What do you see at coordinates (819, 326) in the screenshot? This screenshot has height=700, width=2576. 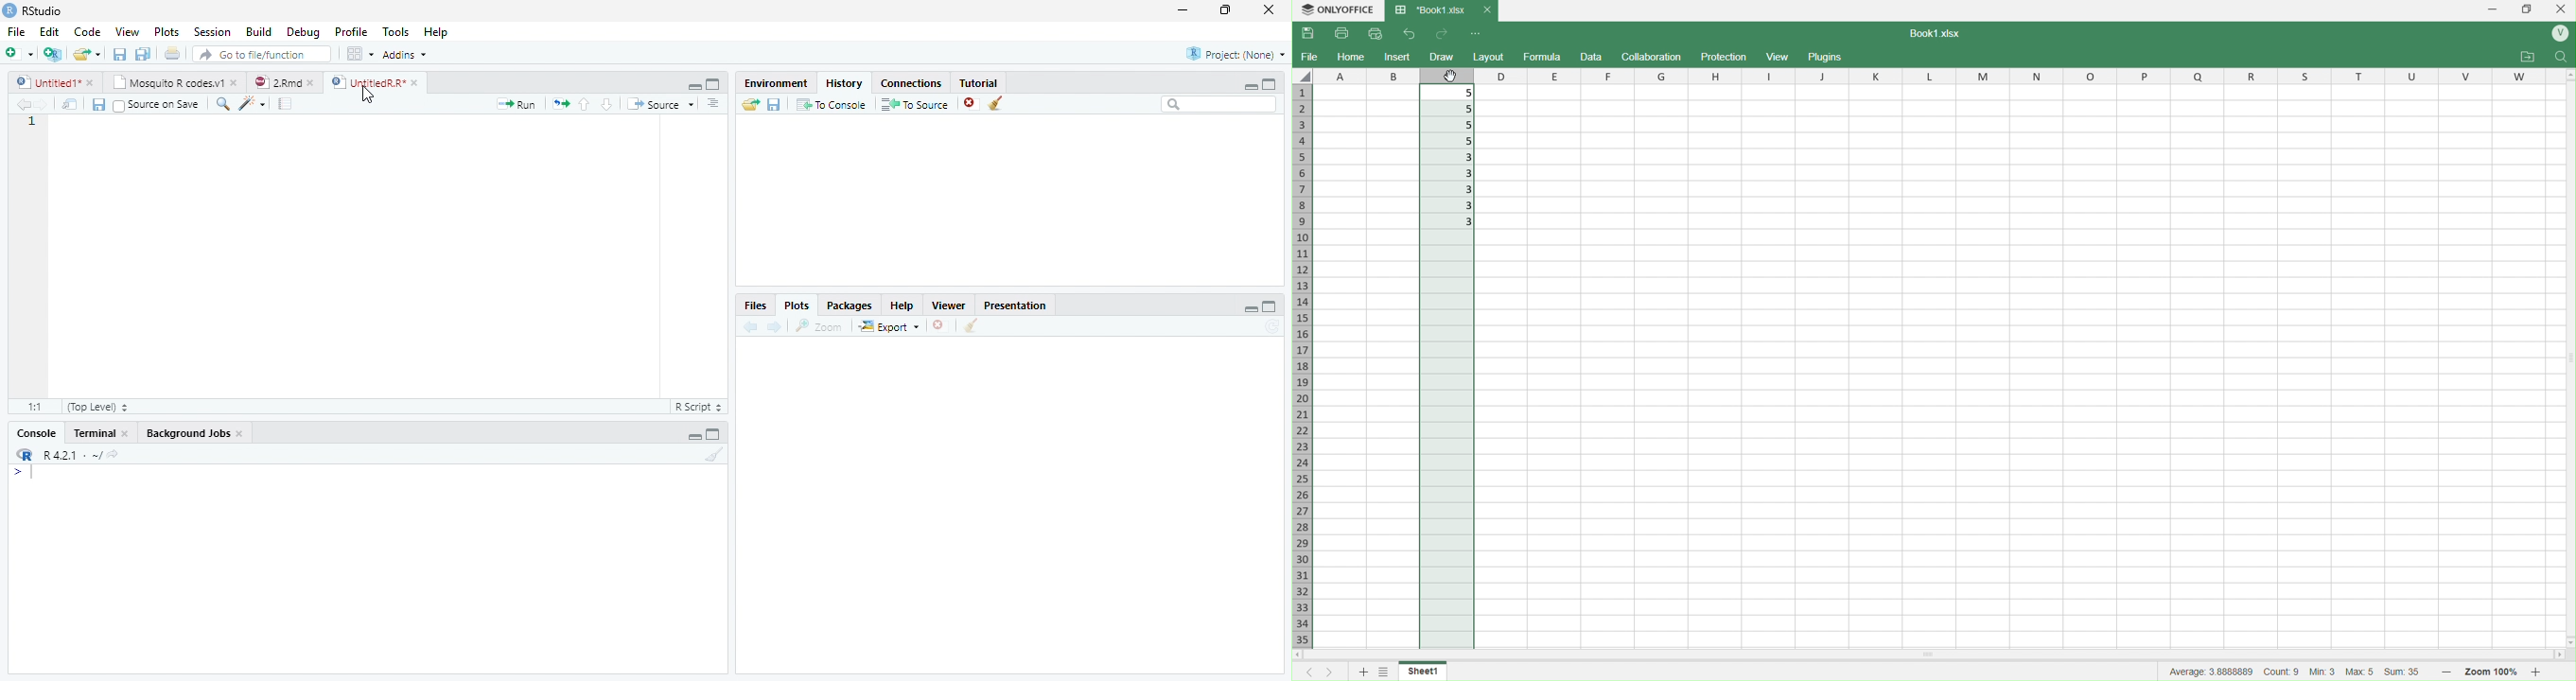 I see `Zoom` at bounding box center [819, 326].